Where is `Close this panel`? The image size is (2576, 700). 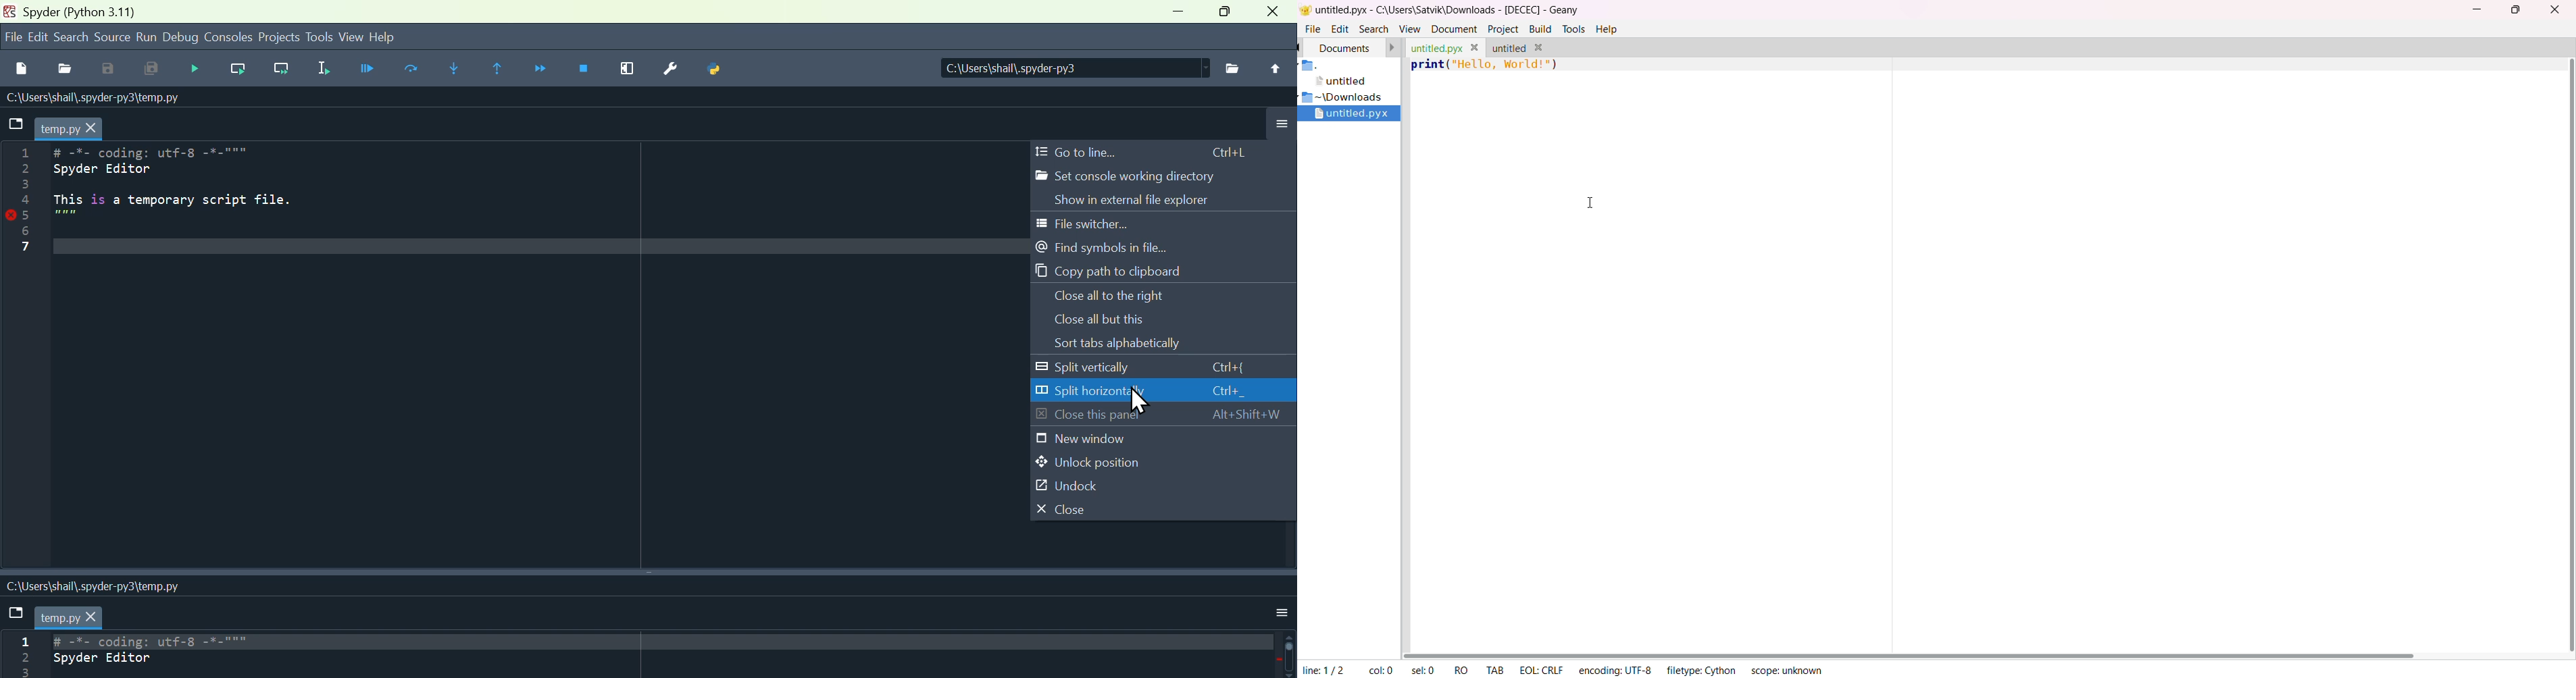 Close this panel is located at coordinates (1165, 416).